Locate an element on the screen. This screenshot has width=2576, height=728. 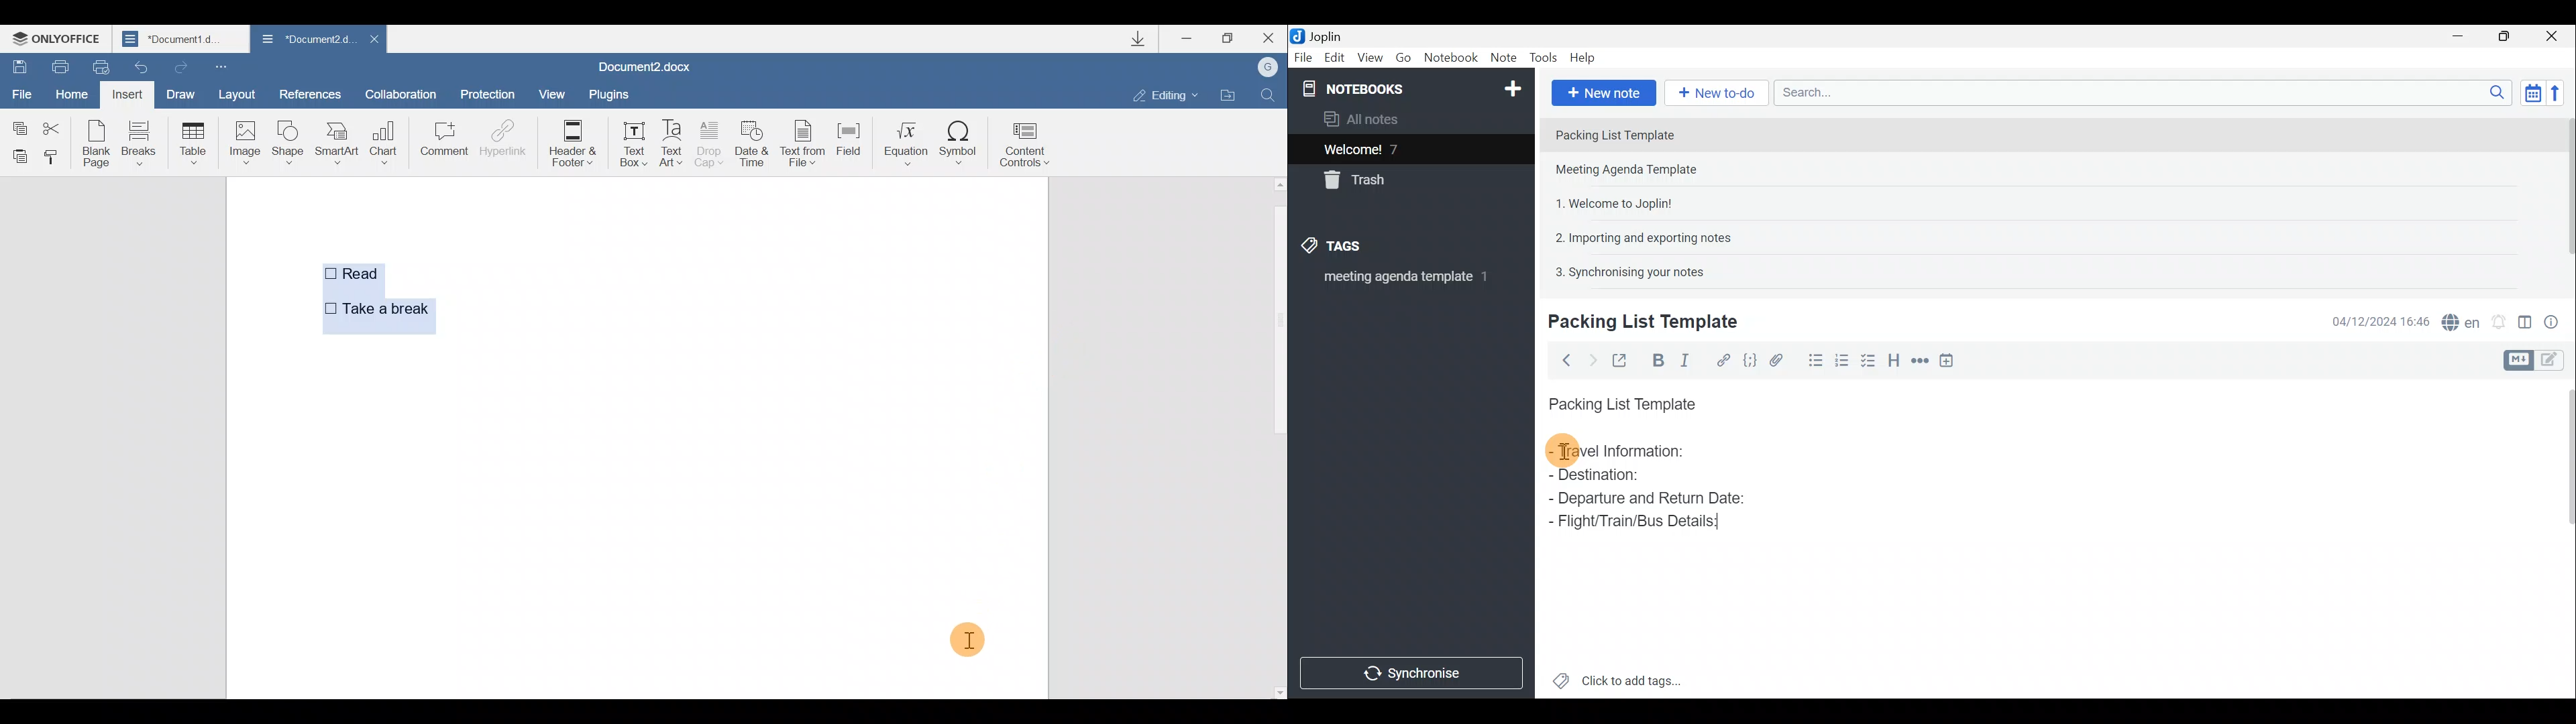
Minimise is located at coordinates (2465, 38).